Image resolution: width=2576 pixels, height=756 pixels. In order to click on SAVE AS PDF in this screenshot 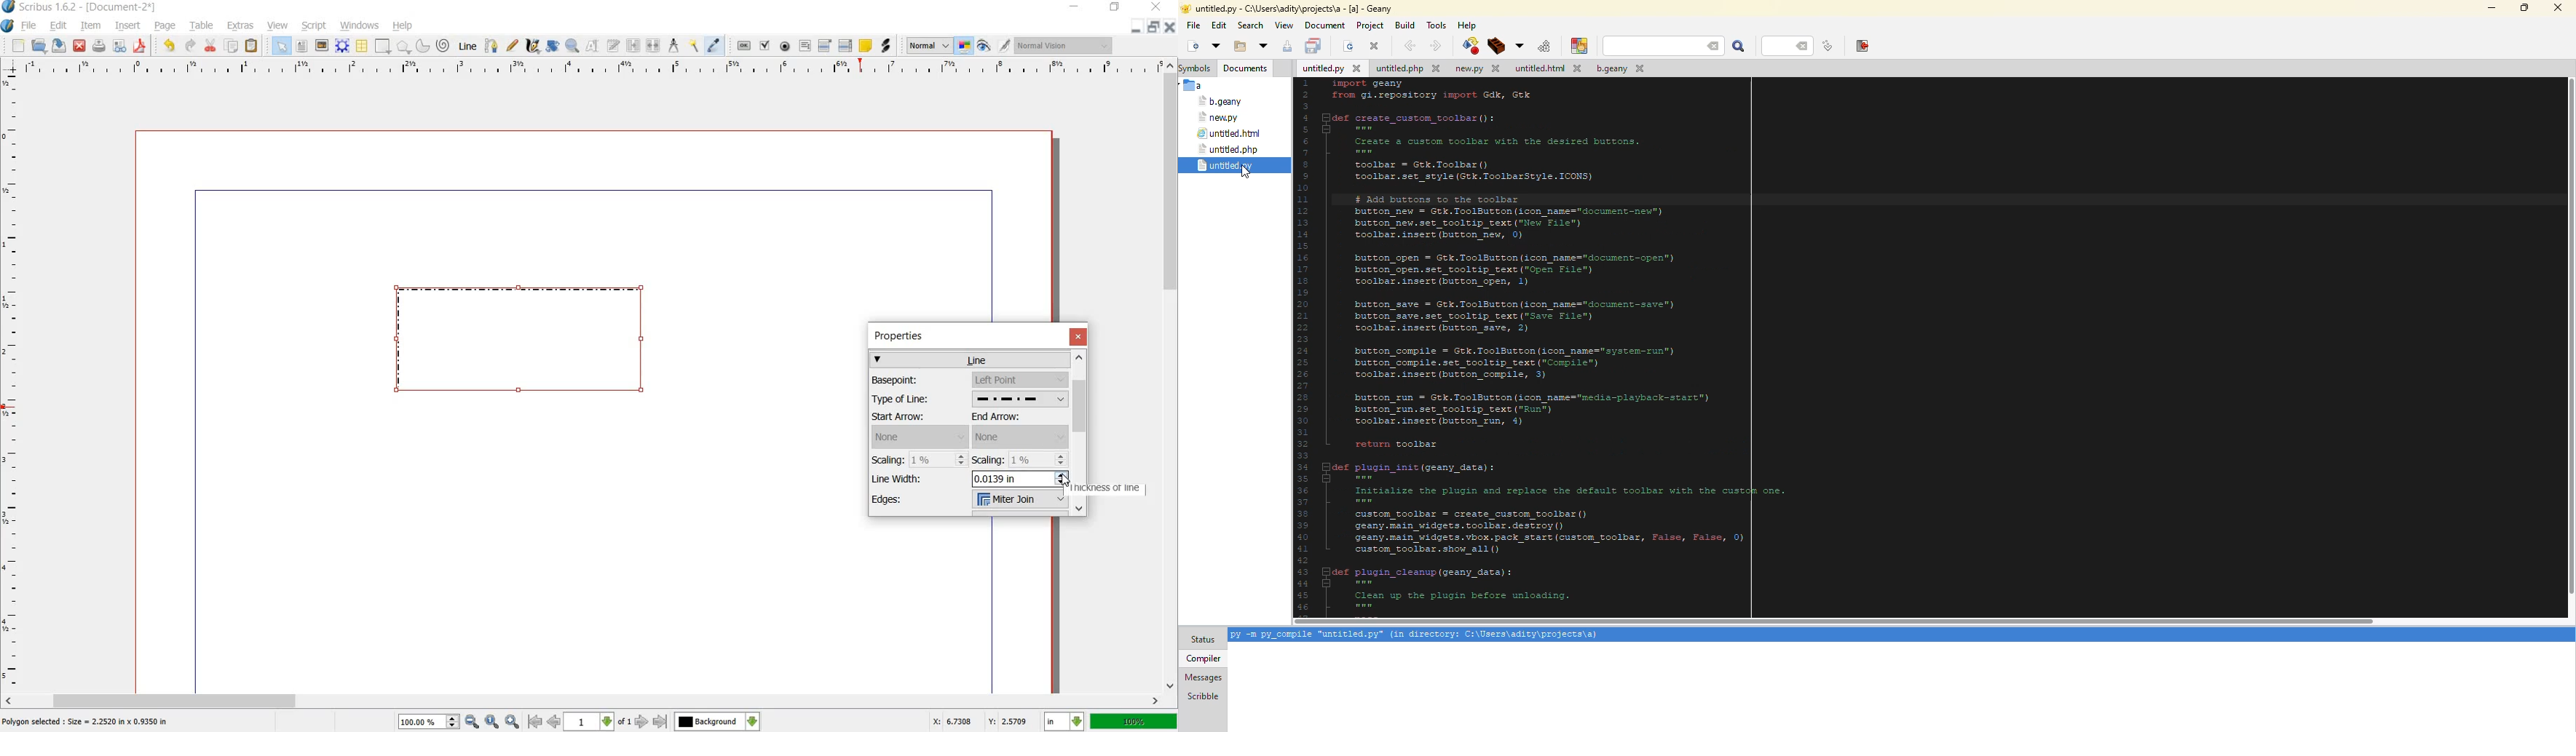, I will do `click(142, 46)`.